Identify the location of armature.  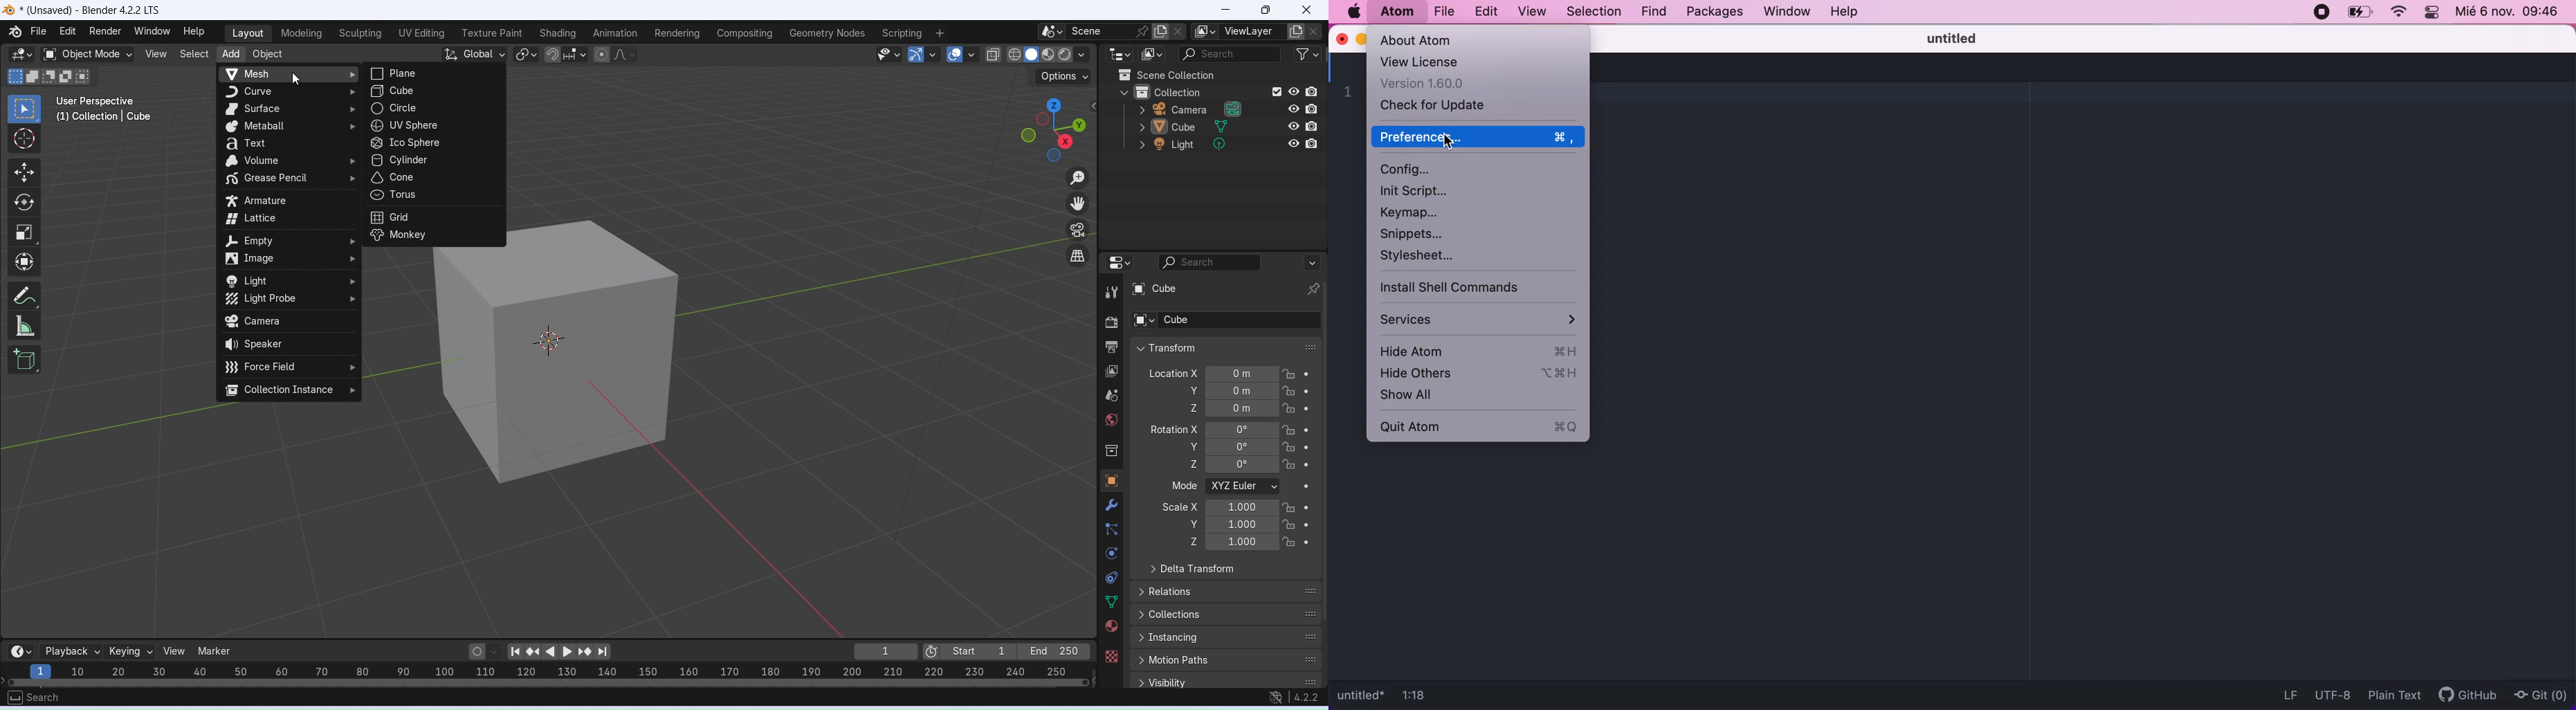
(288, 201).